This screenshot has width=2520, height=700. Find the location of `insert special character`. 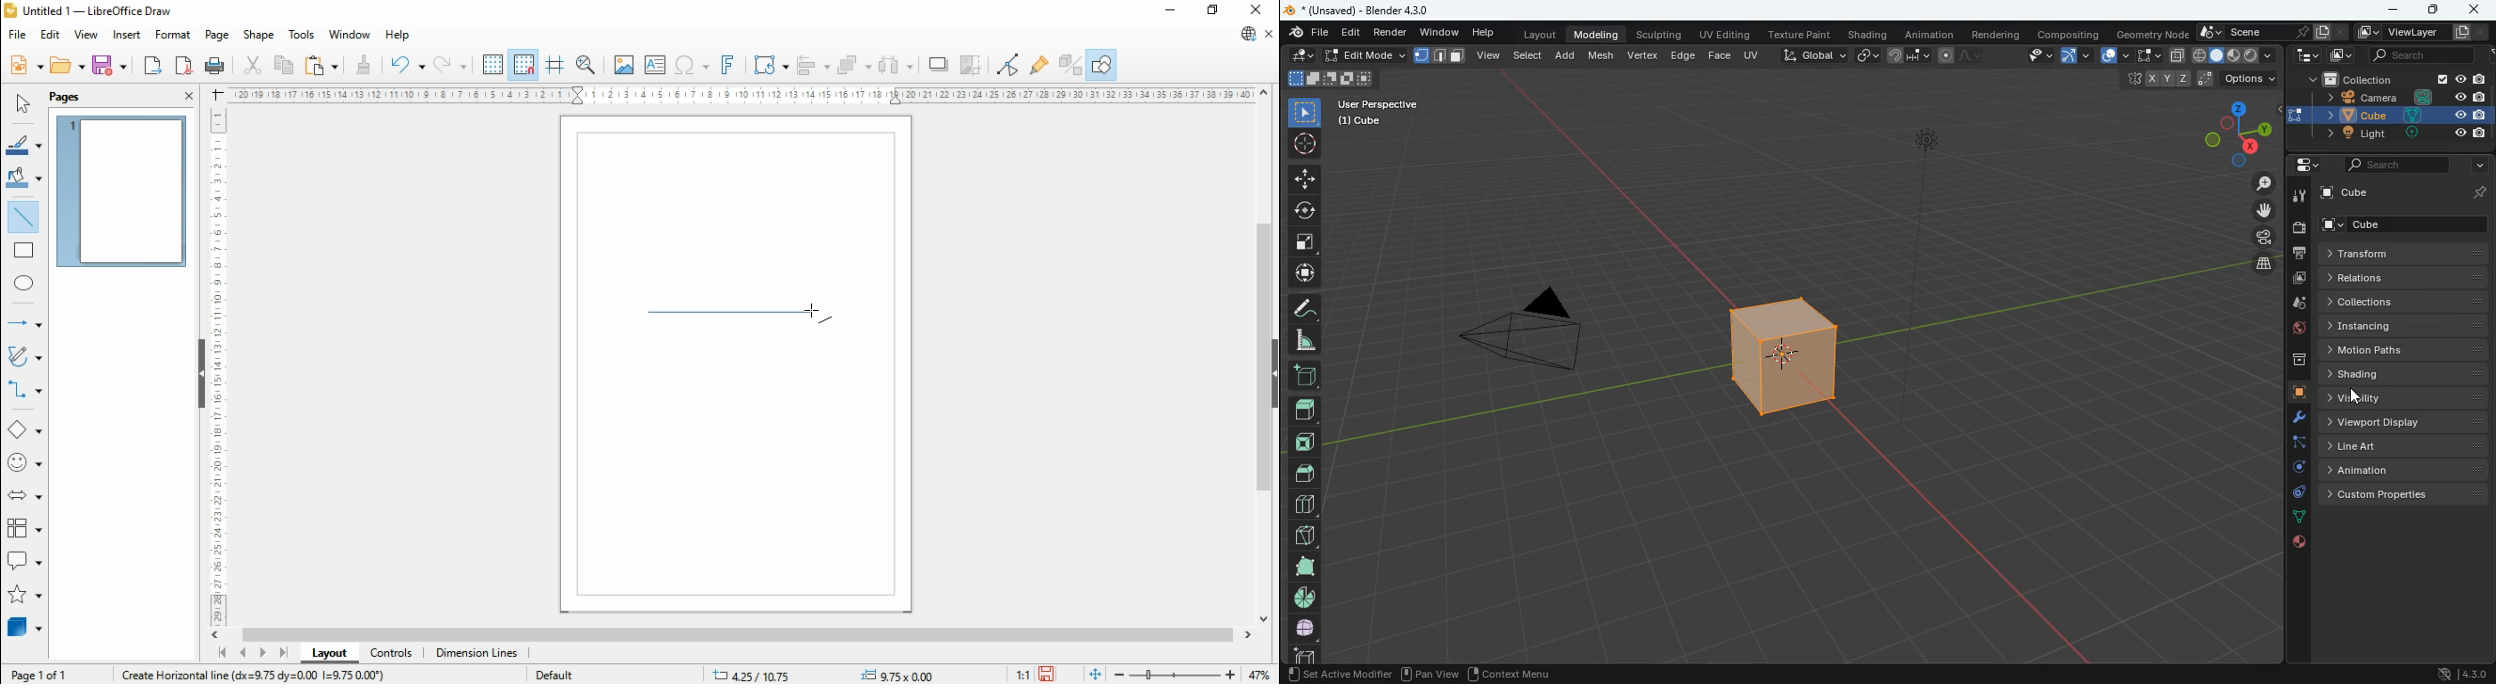

insert special character is located at coordinates (690, 65).